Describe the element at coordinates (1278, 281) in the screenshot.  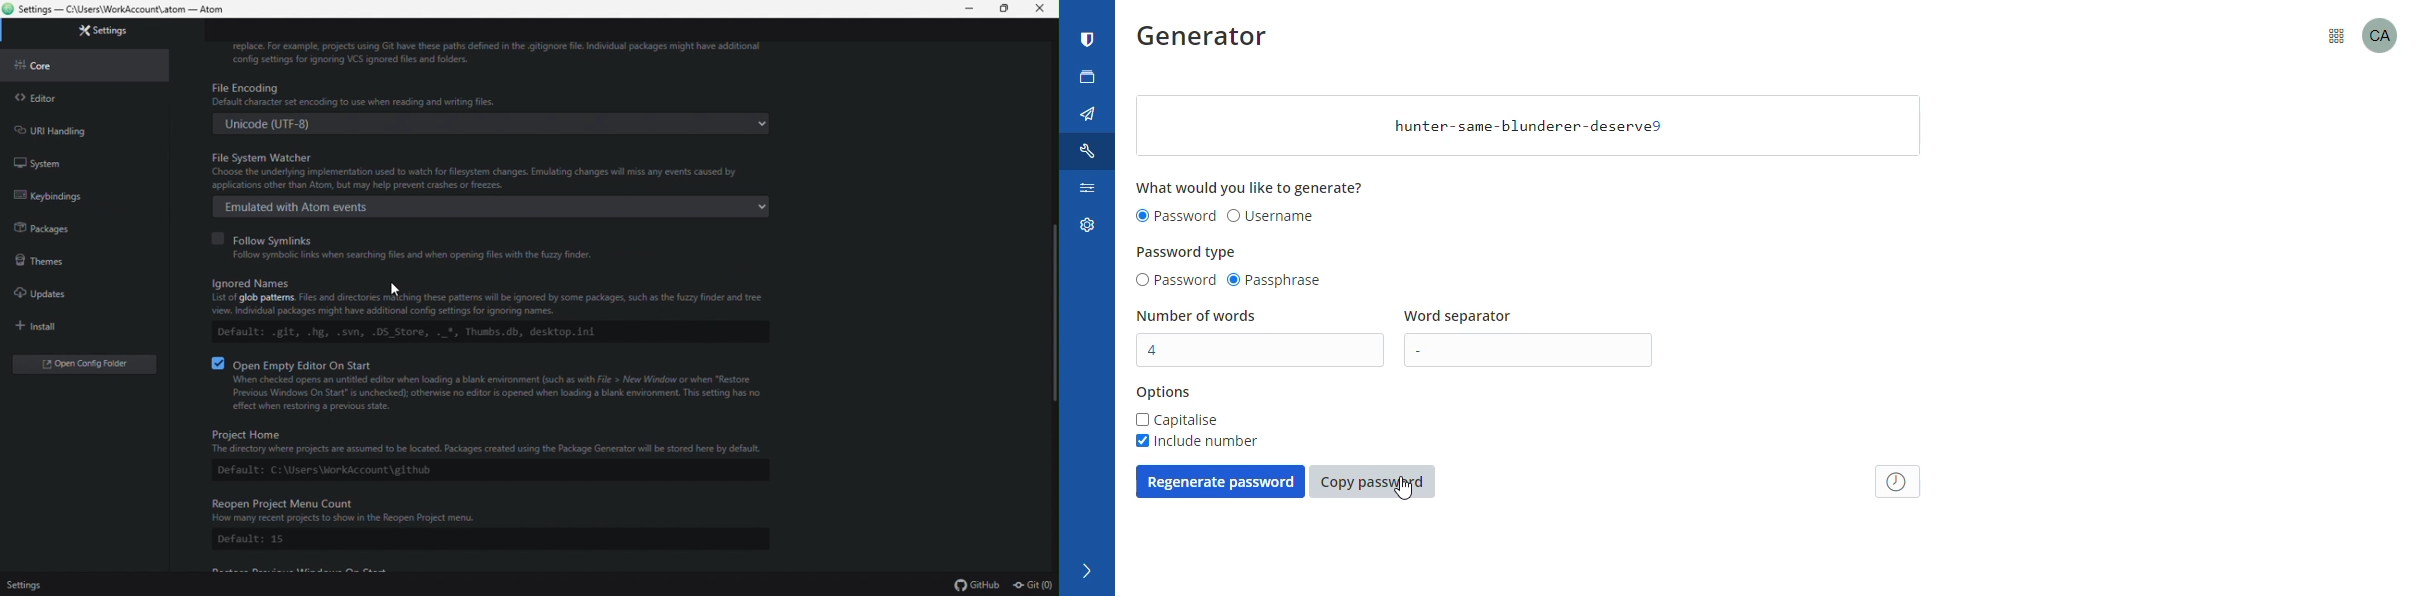
I see `passphrase radio button` at that location.